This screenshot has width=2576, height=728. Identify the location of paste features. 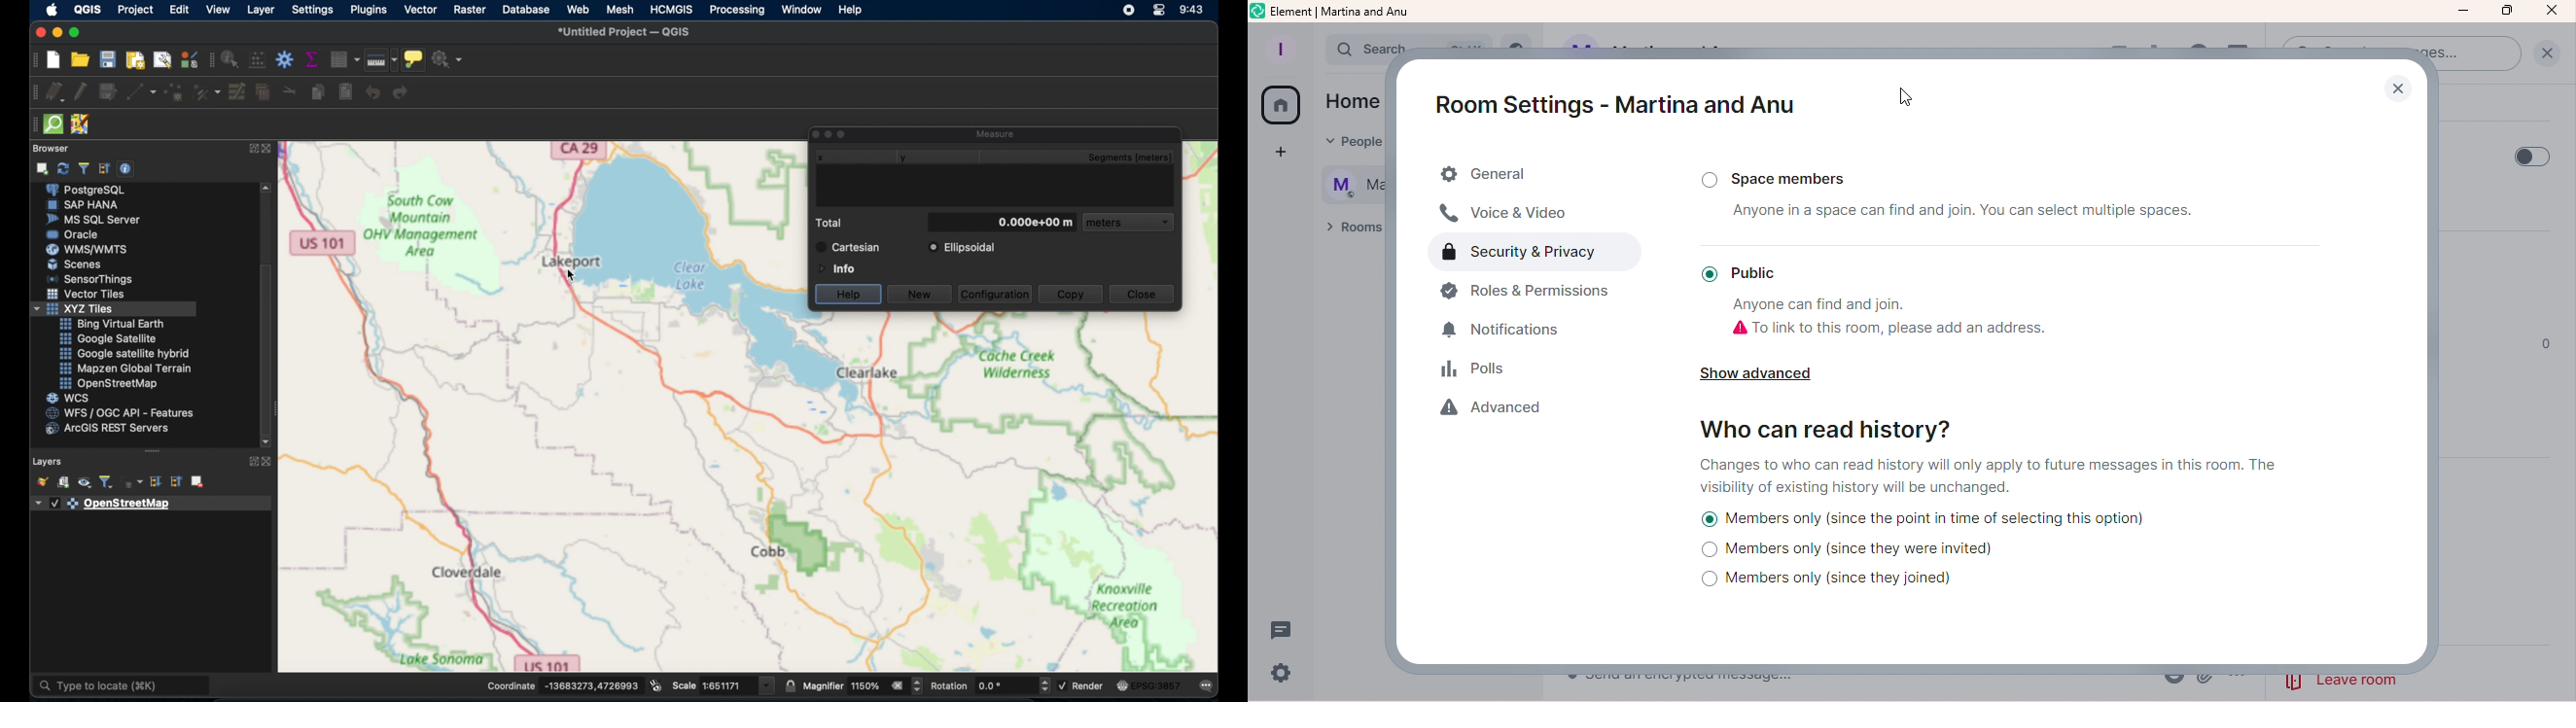
(345, 92).